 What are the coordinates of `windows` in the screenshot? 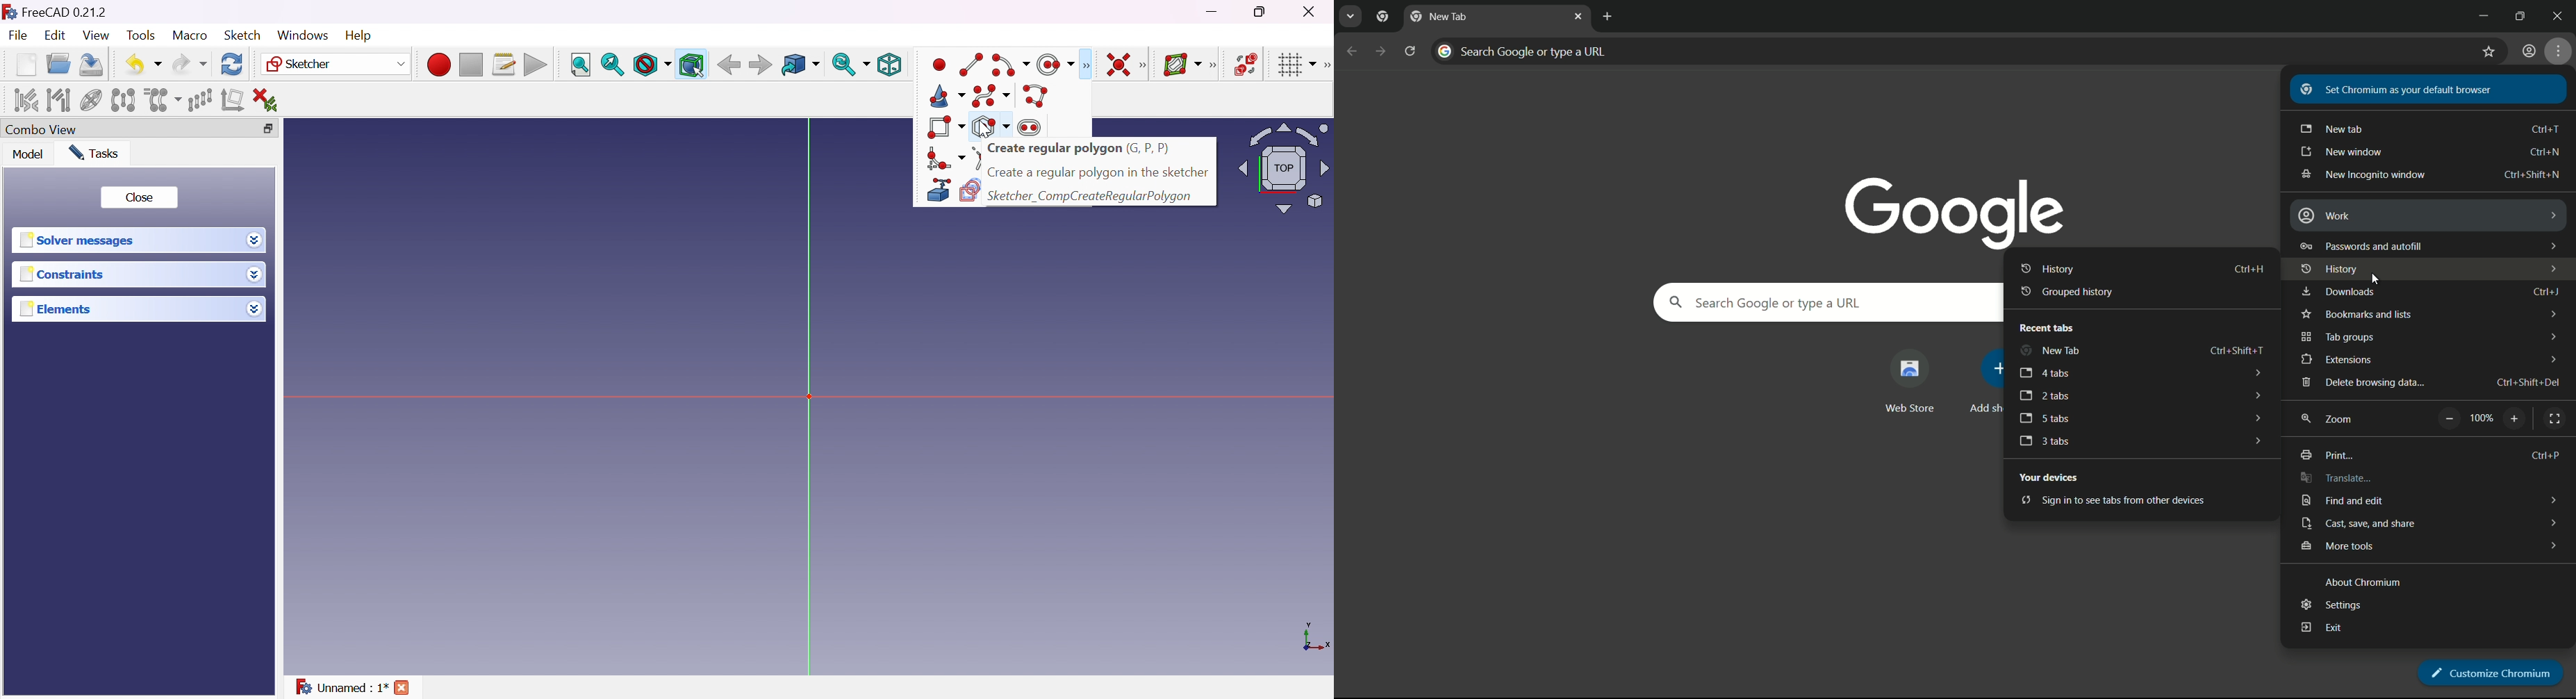 It's located at (303, 35).